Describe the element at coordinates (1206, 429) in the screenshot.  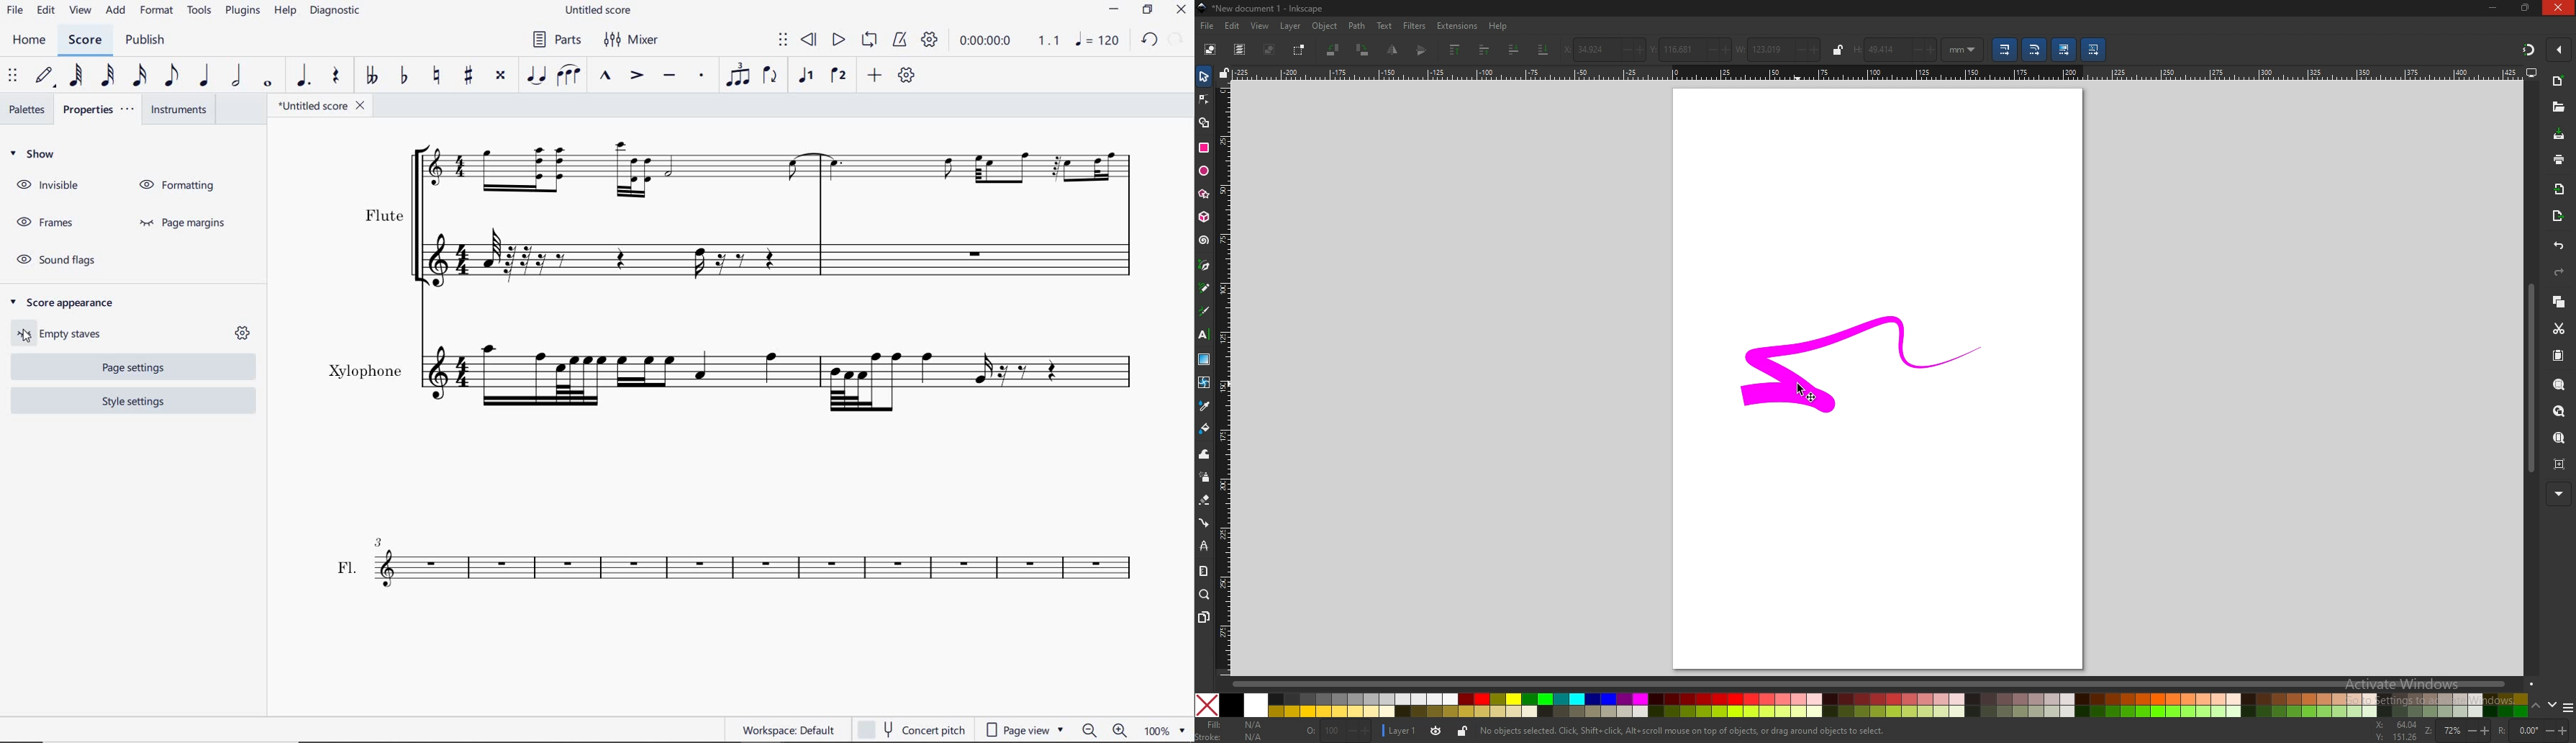
I see `fill bucket` at that location.